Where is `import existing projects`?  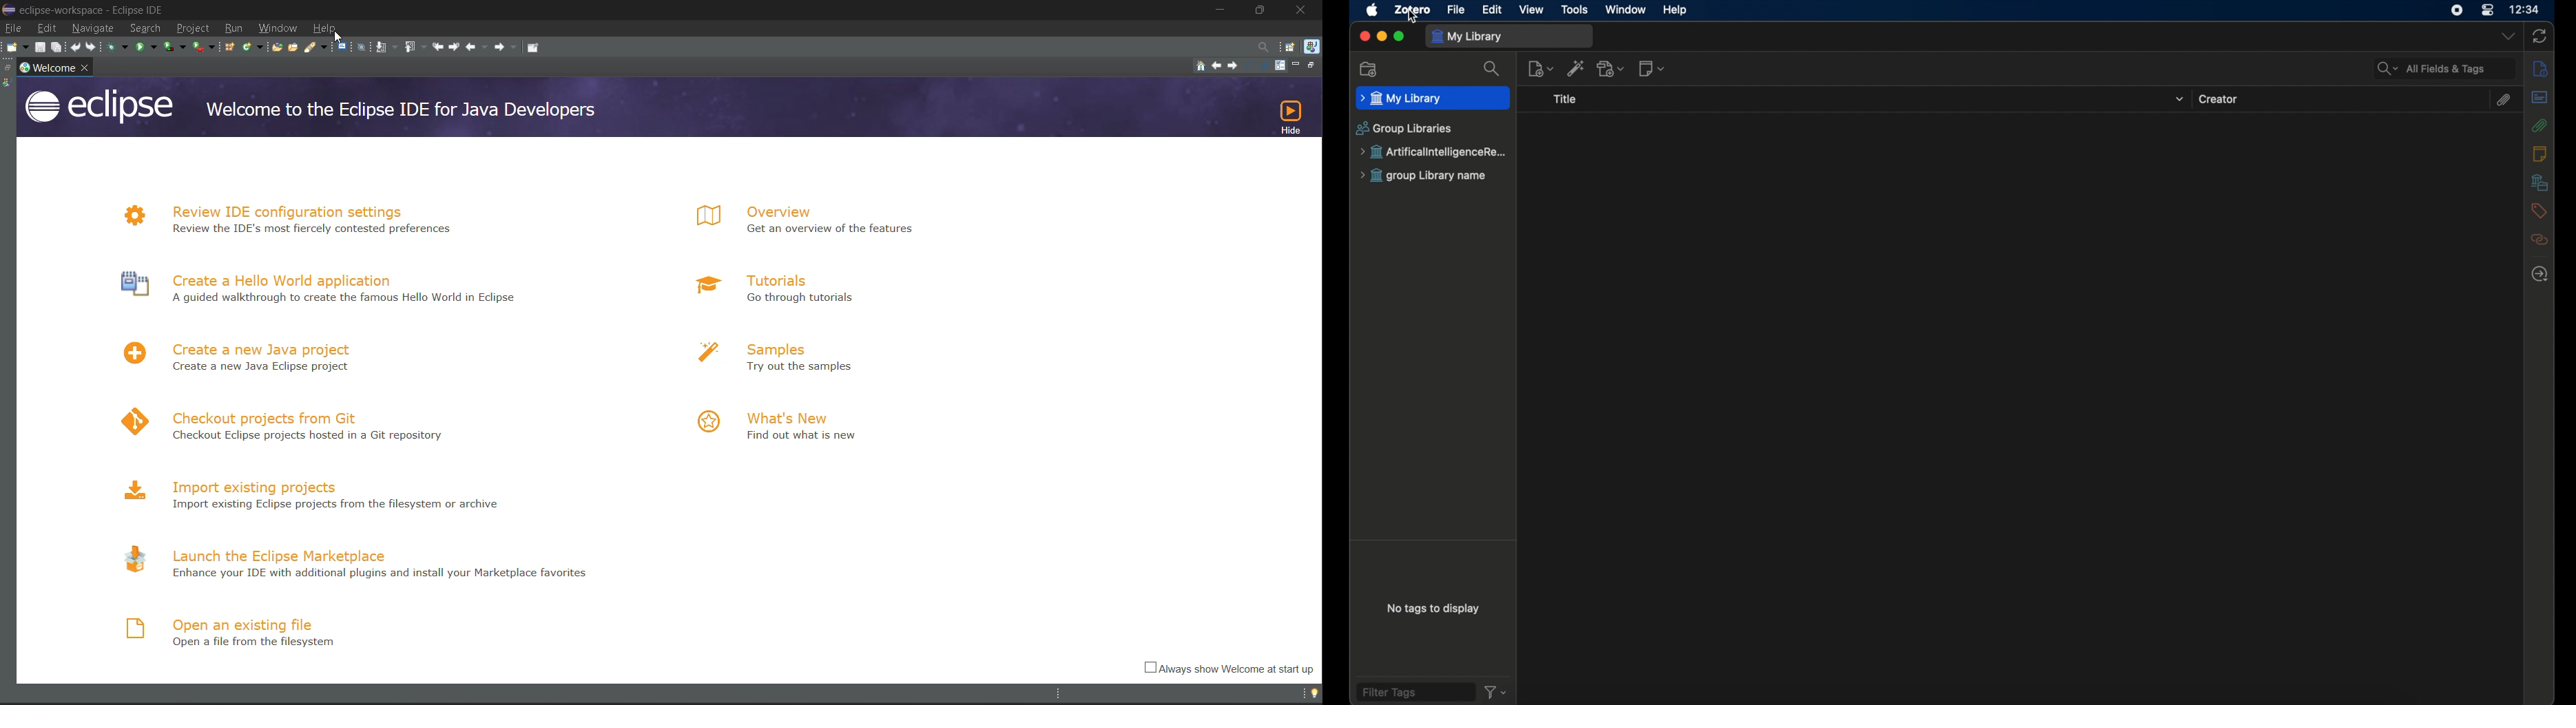
import existing projects is located at coordinates (317, 485).